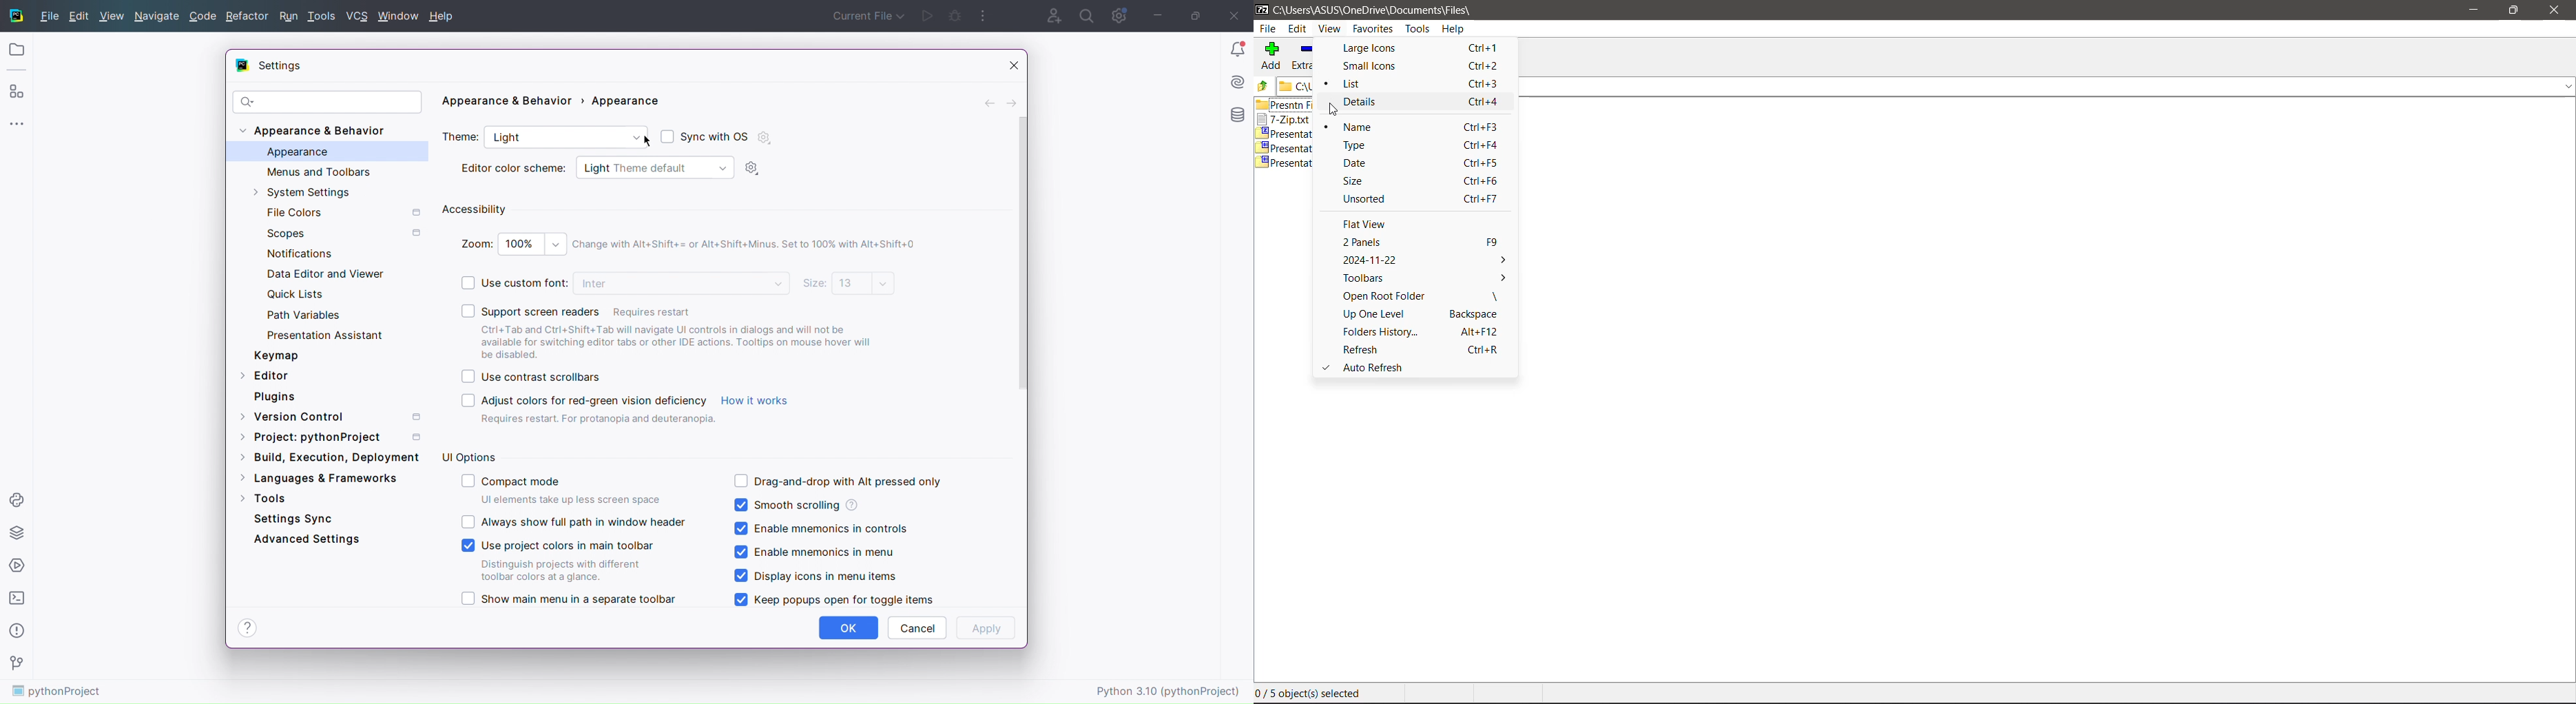 Image resolution: width=2576 pixels, height=728 pixels. Describe the element at coordinates (47, 16) in the screenshot. I see `File` at that location.